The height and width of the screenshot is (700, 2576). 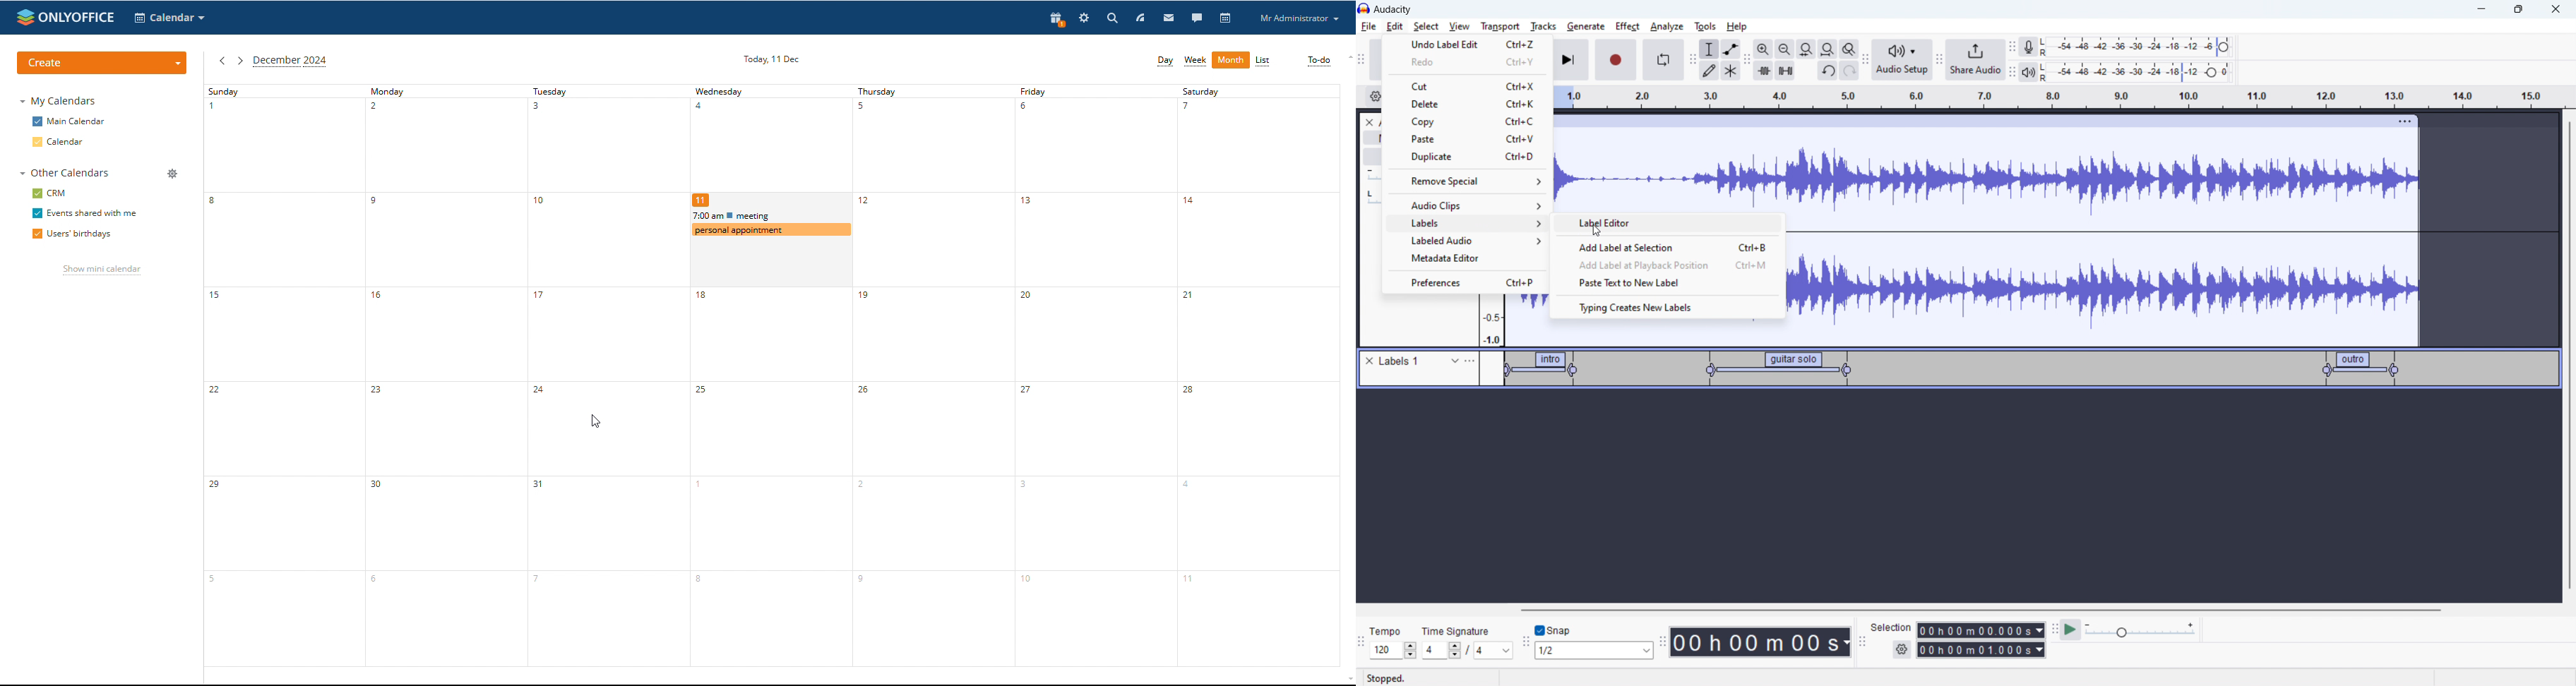 What do you see at coordinates (1586, 26) in the screenshot?
I see `generate` at bounding box center [1586, 26].